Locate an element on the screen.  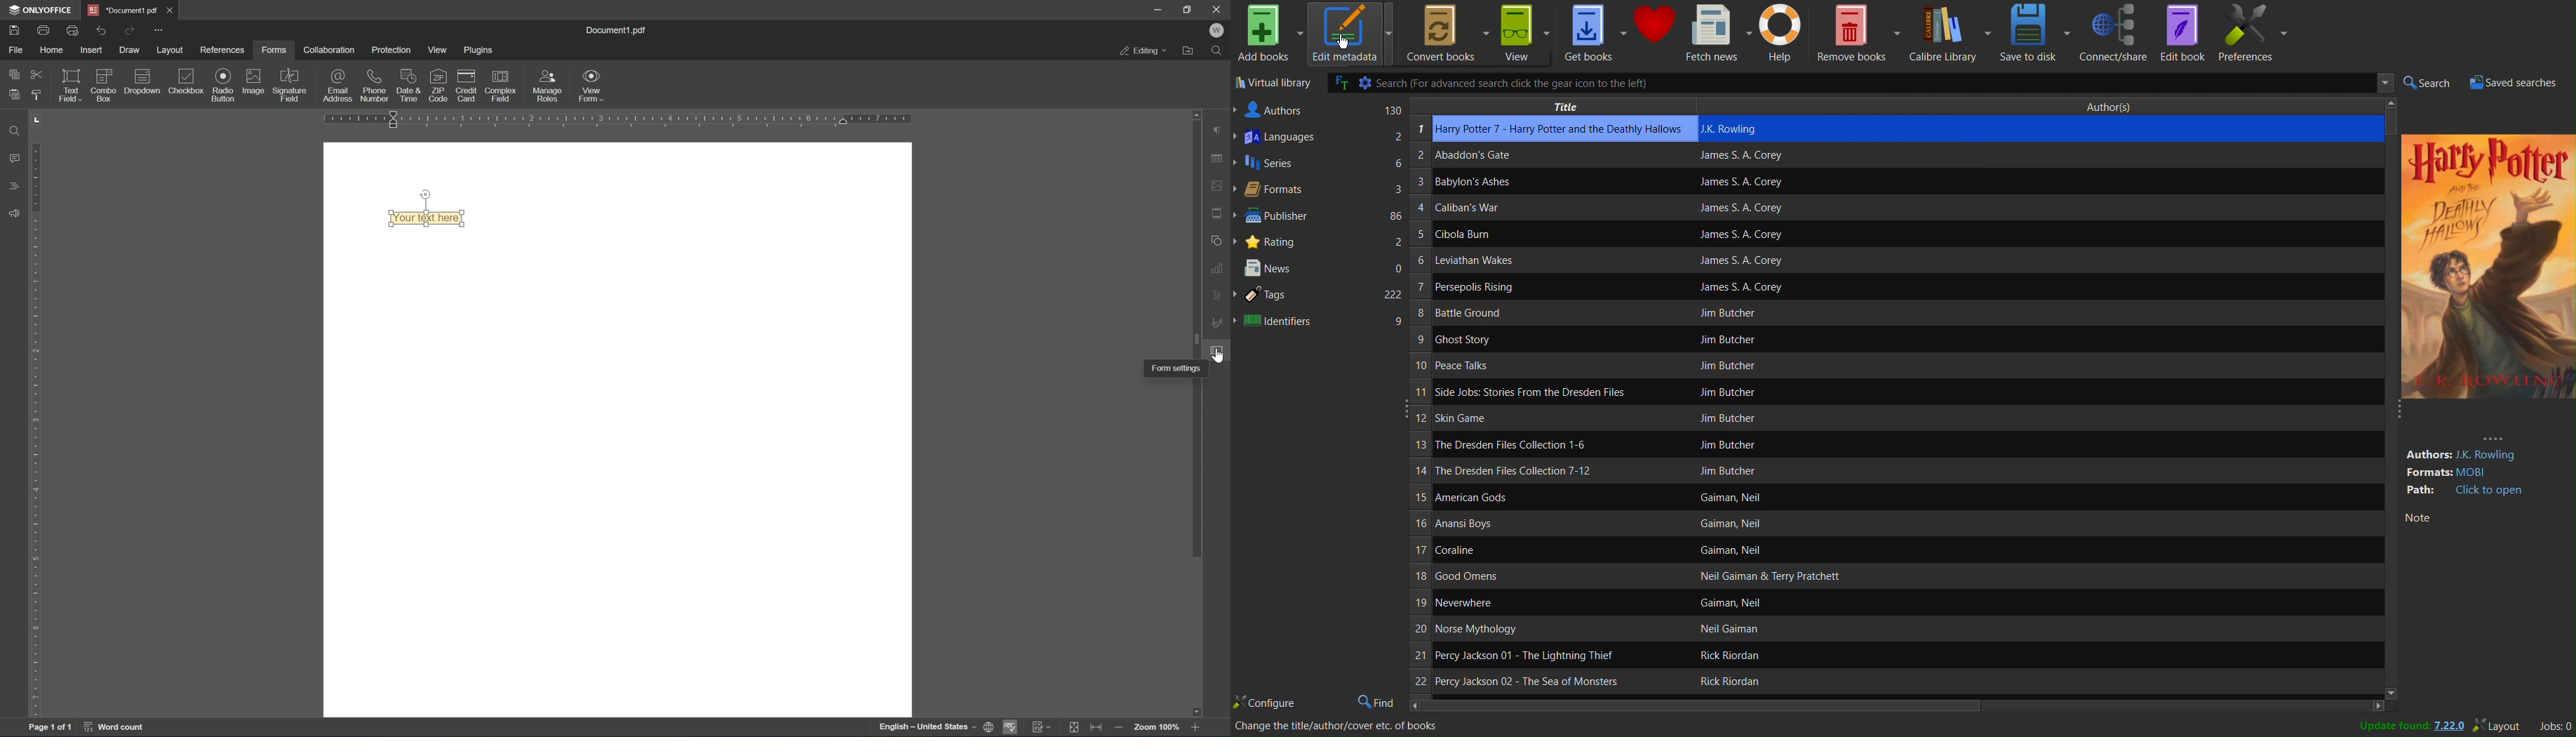
Book name is located at coordinates (1541, 392).